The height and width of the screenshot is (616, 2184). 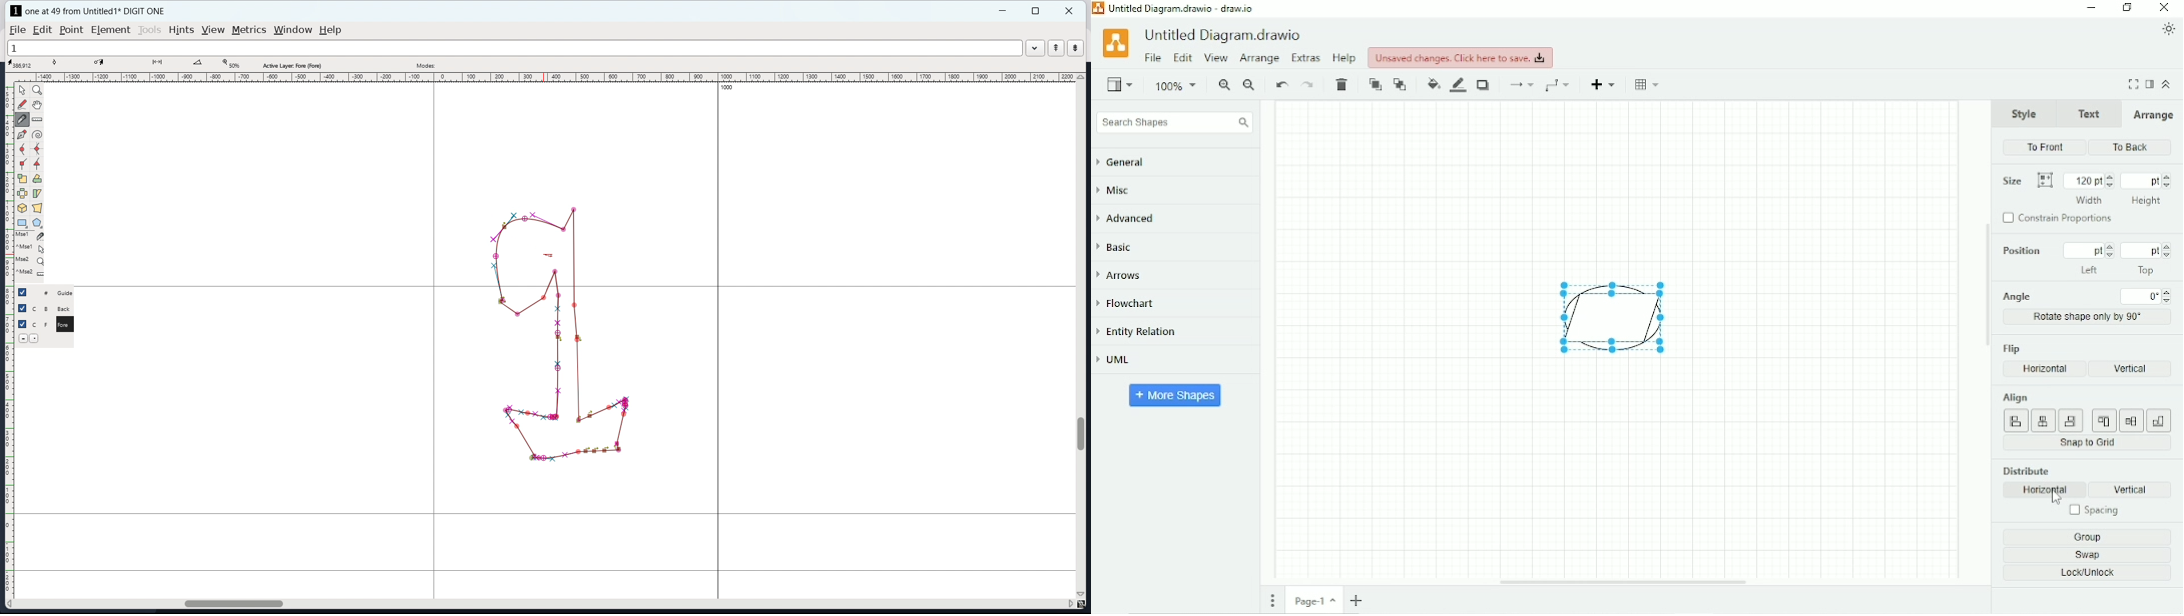 I want to click on Lock/Unlock, so click(x=2093, y=574).